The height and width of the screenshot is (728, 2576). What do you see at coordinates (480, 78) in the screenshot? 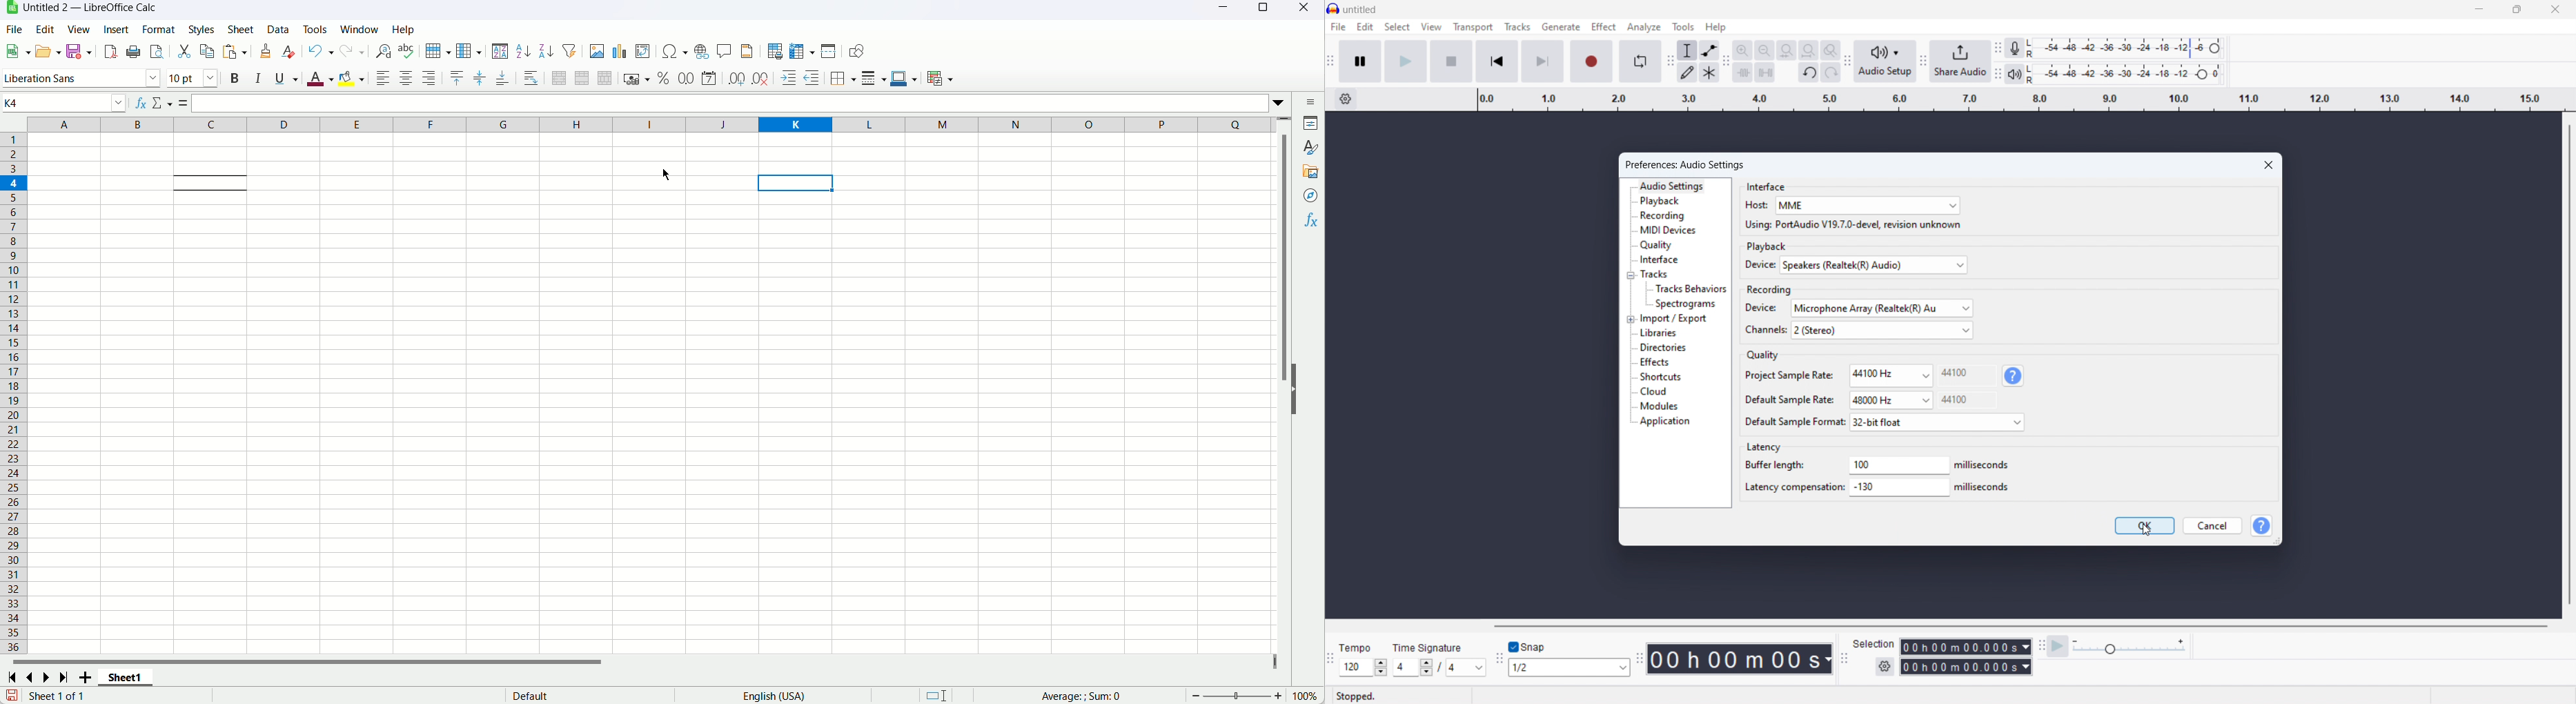
I see `Center vertically` at bounding box center [480, 78].